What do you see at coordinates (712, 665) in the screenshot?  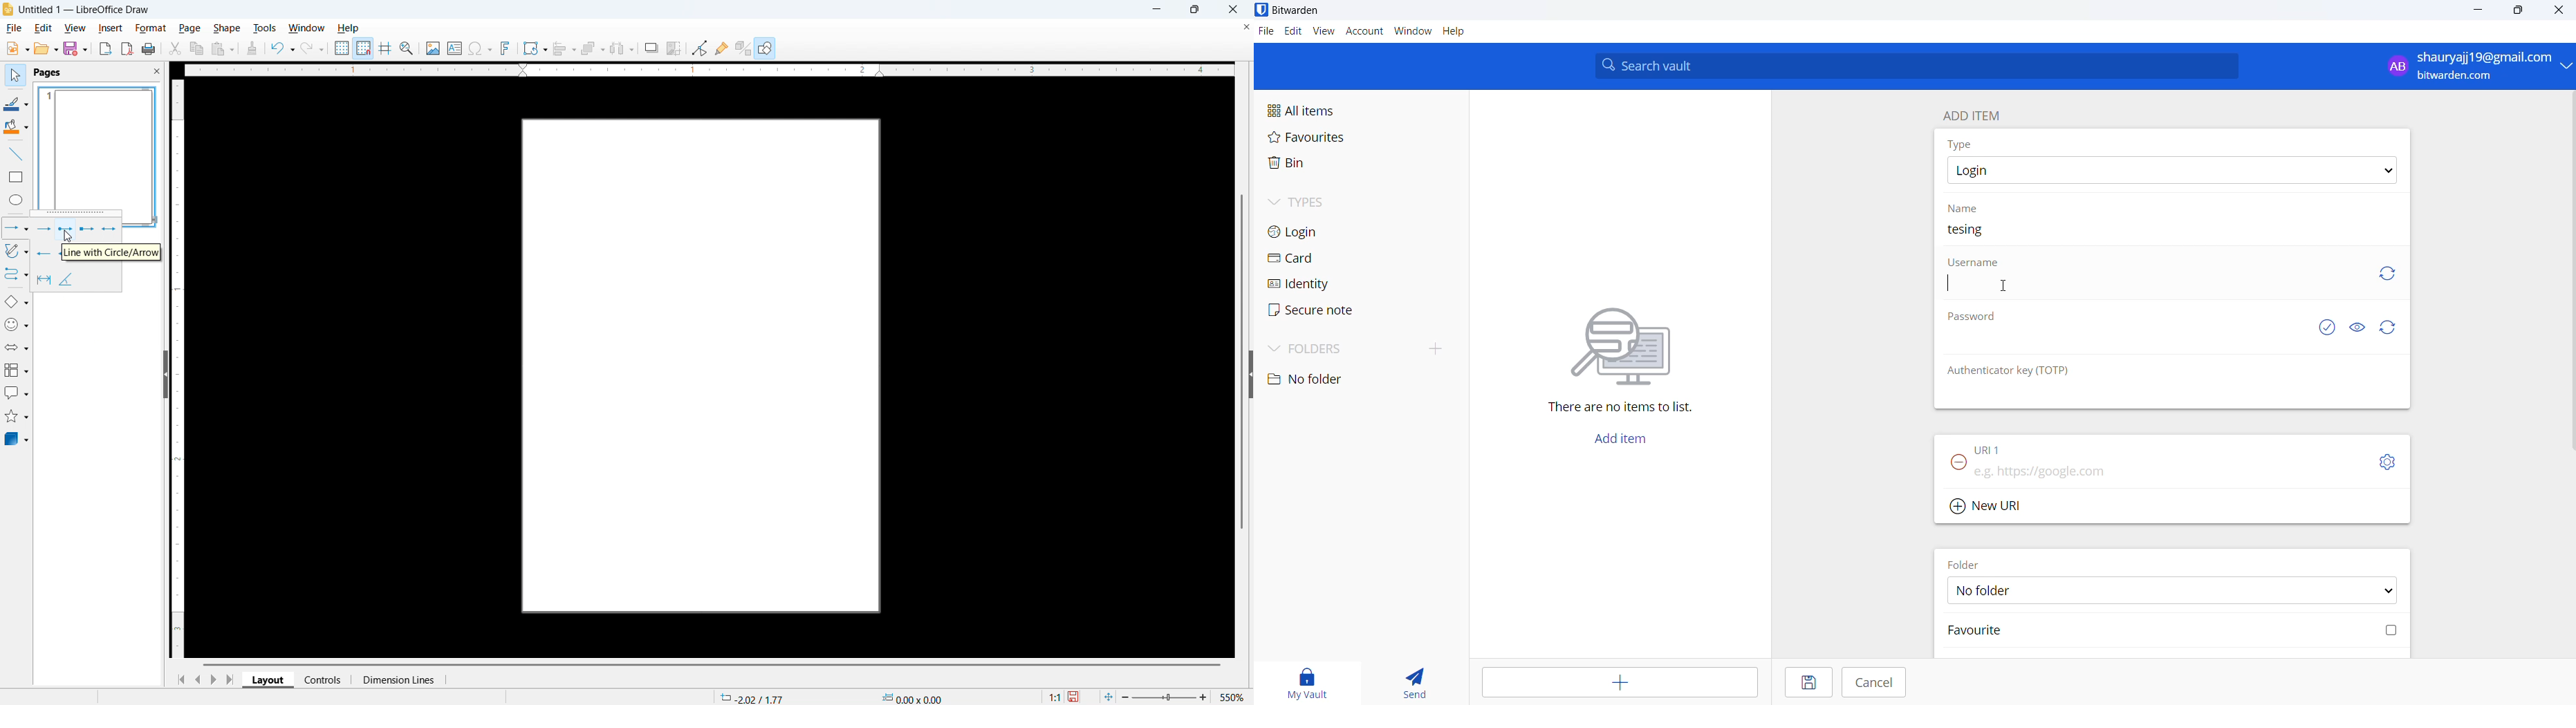 I see `Horizontal scroll bar ` at bounding box center [712, 665].